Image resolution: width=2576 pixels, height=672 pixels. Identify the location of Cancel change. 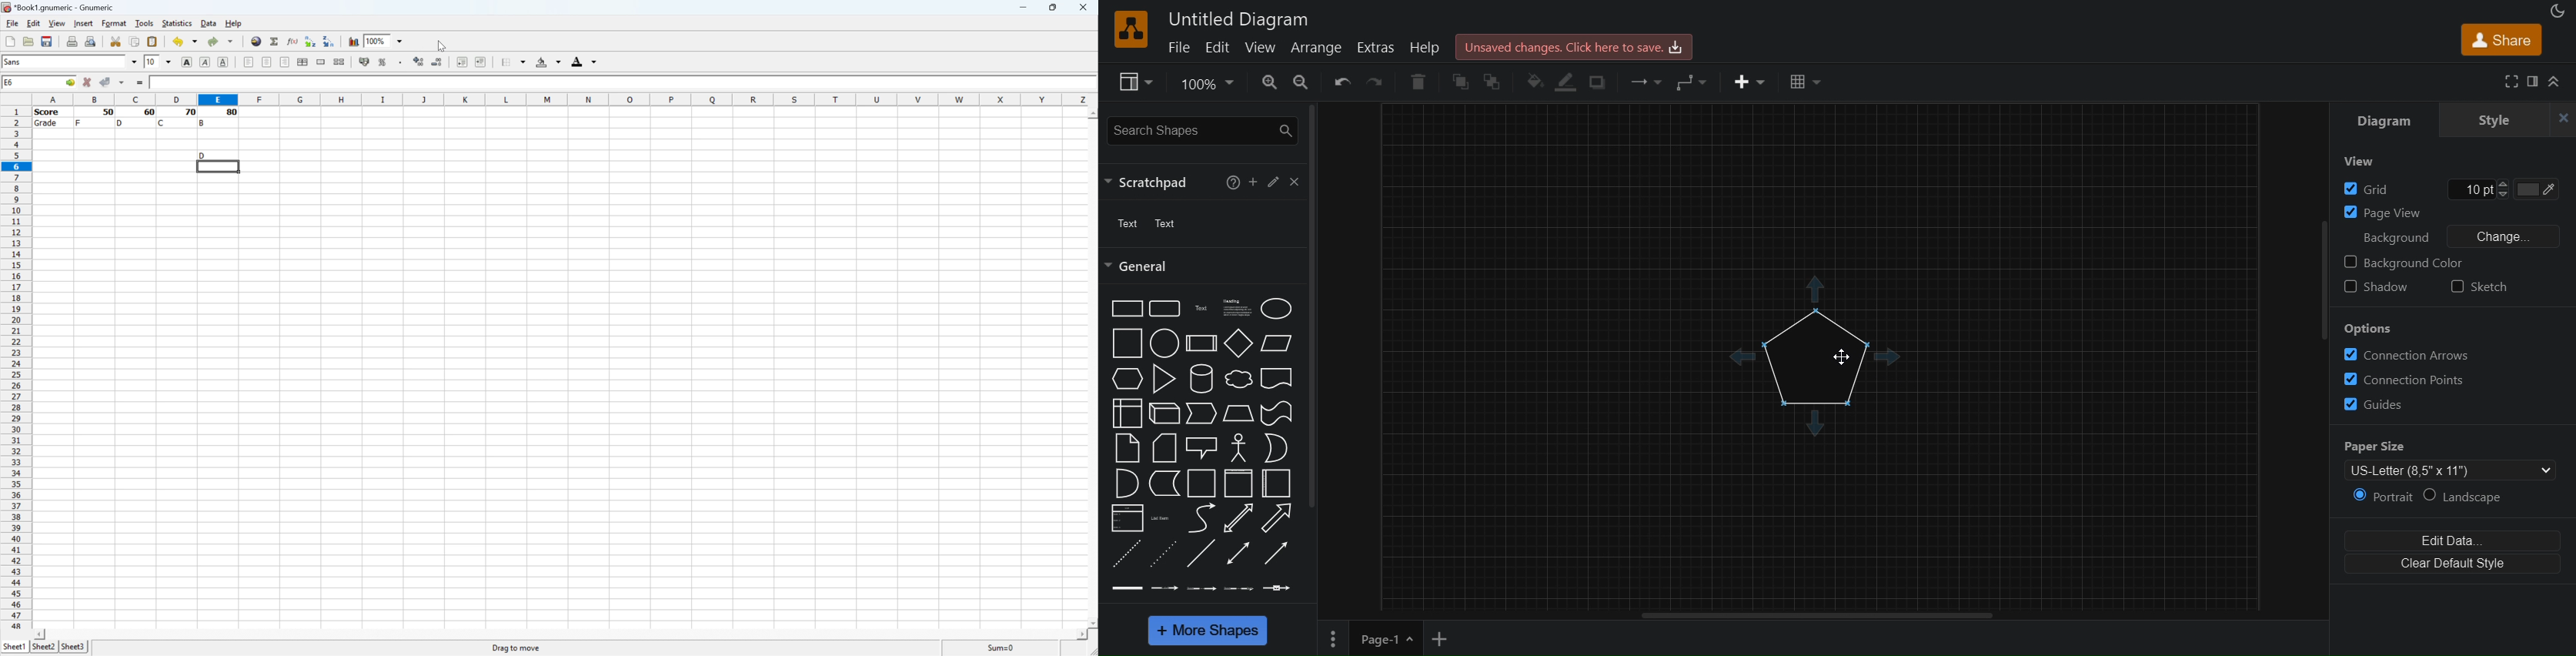
(89, 83).